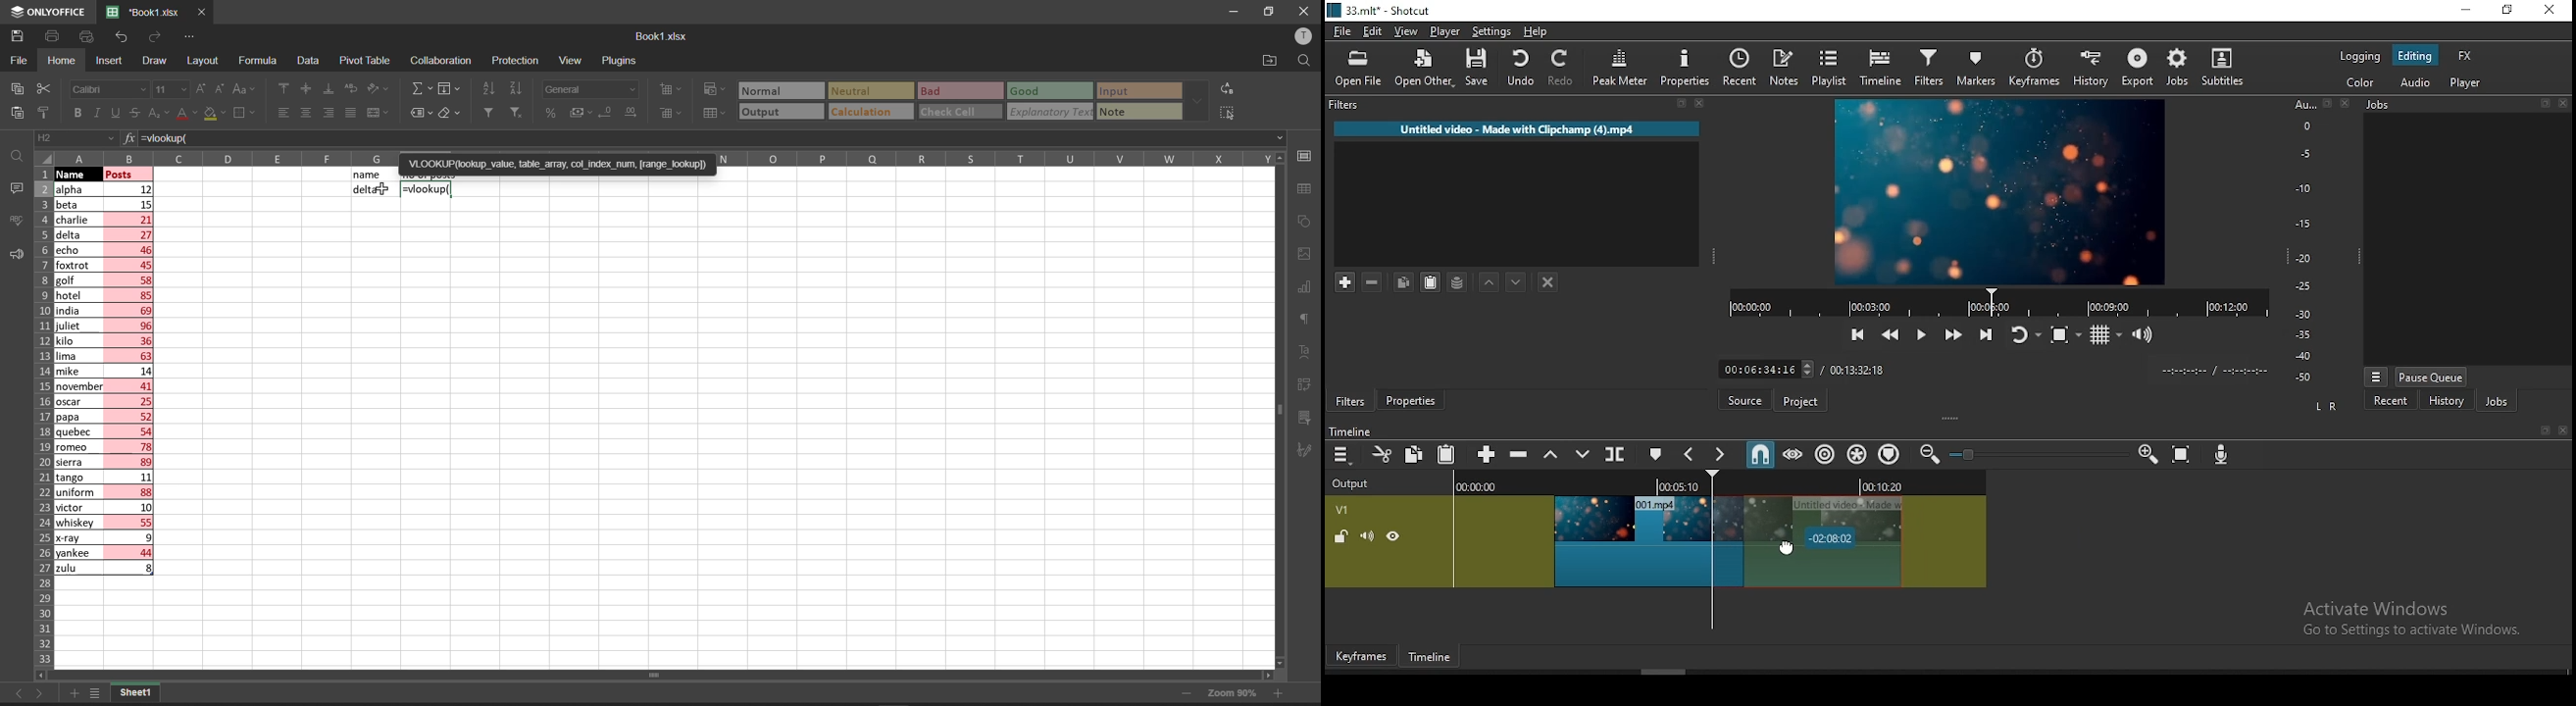 The width and height of the screenshot is (2576, 728). What do you see at coordinates (1691, 454) in the screenshot?
I see `previous marker` at bounding box center [1691, 454].